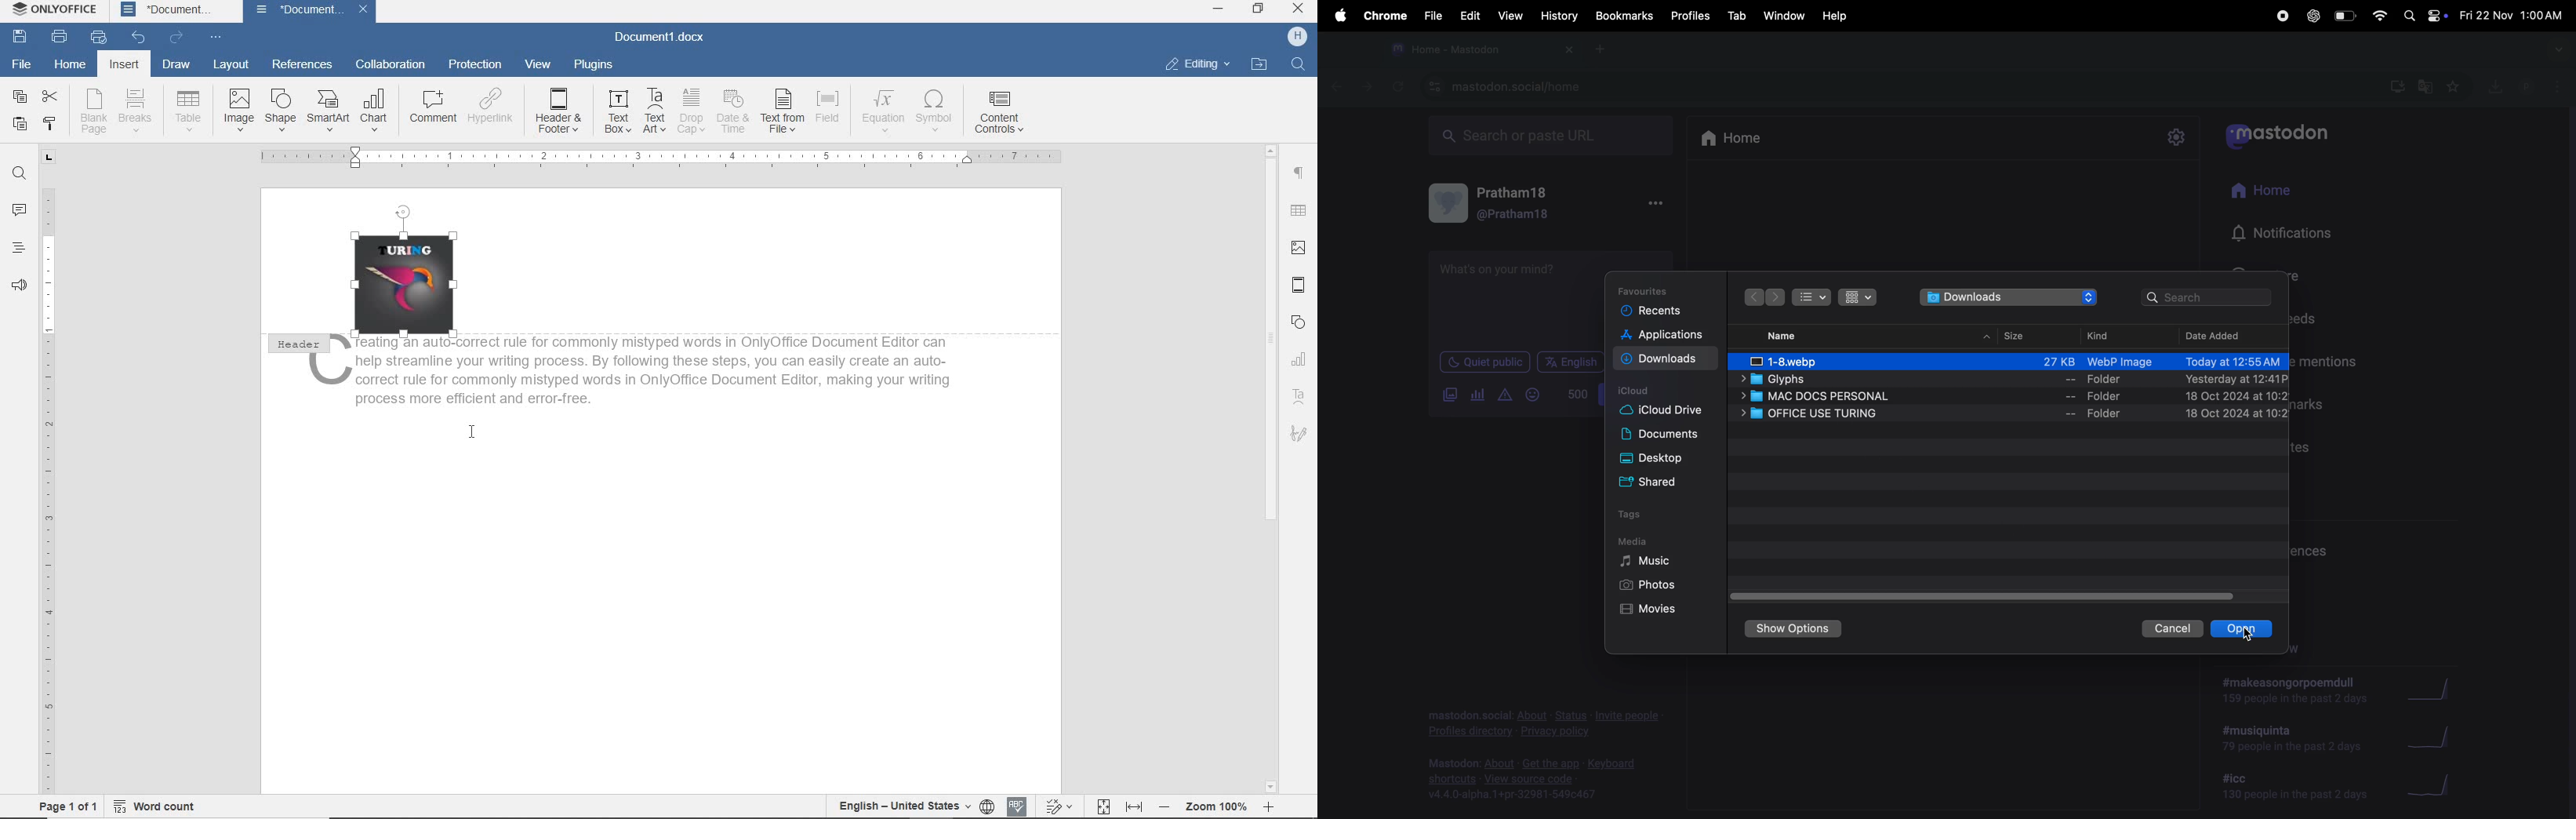 This screenshot has height=840, width=2576. What do you see at coordinates (176, 65) in the screenshot?
I see `DRAW` at bounding box center [176, 65].